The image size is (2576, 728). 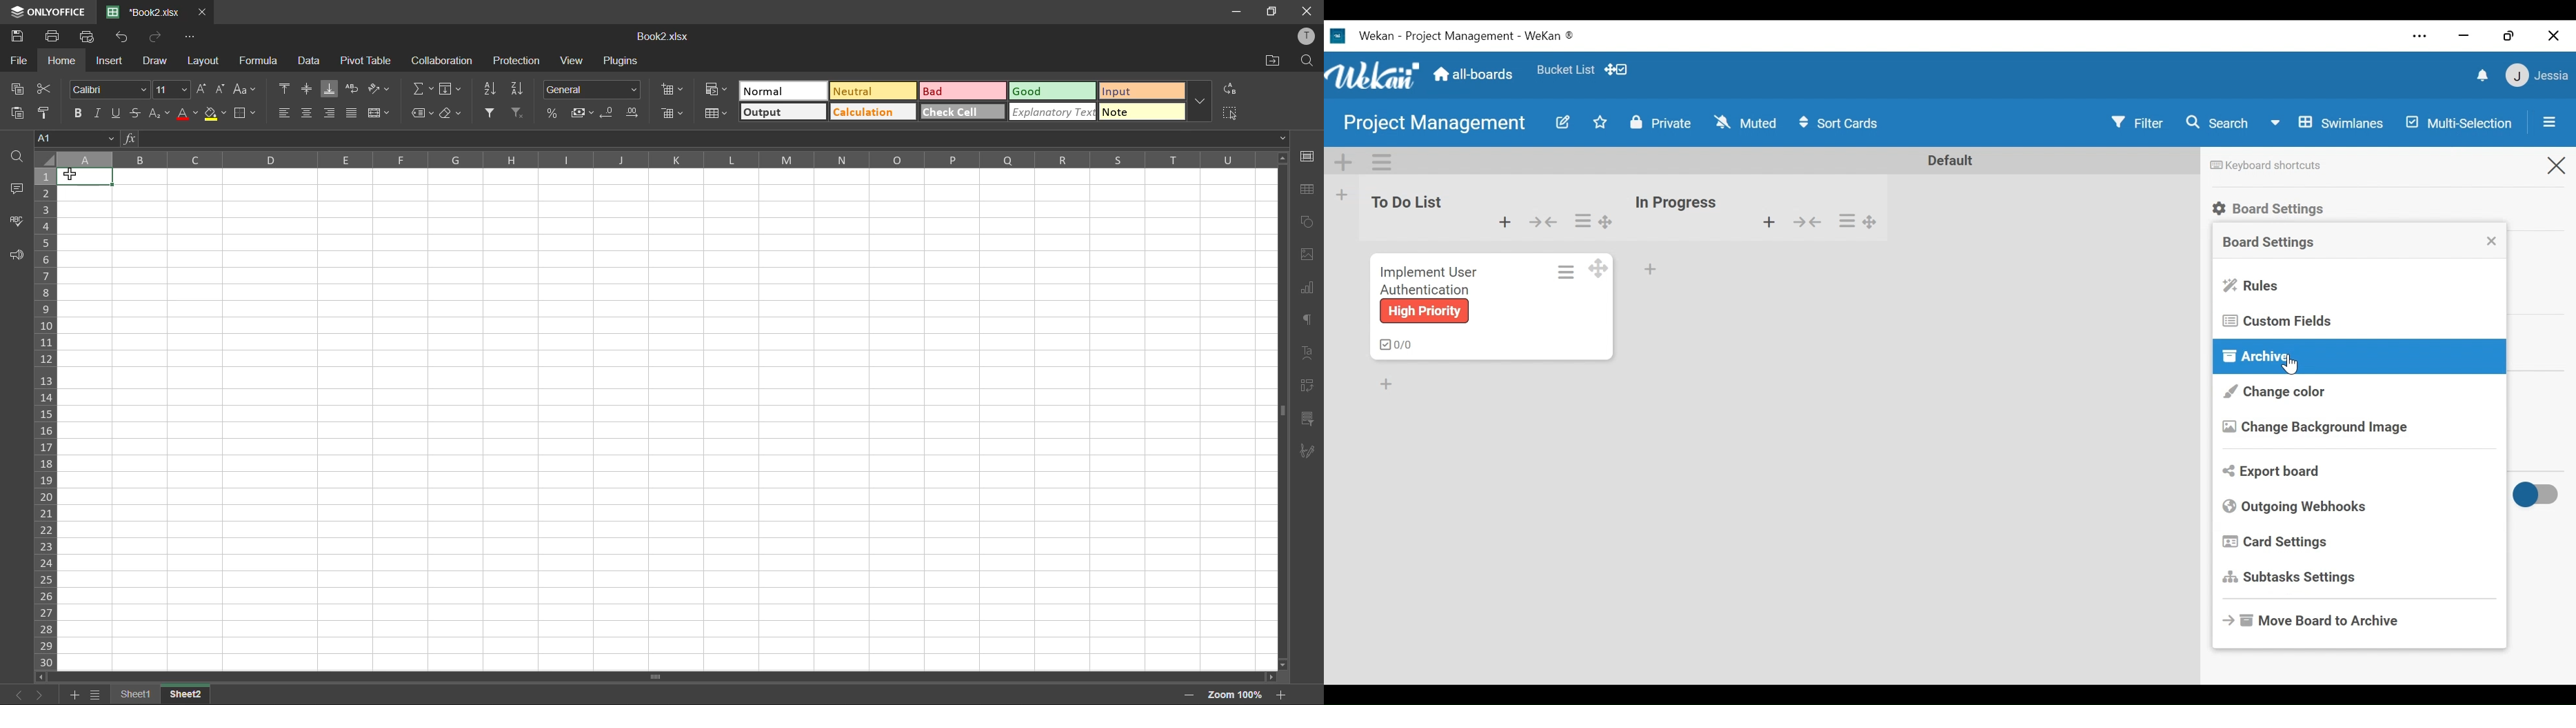 What do you see at coordinates (1305, 385) in the screenshot?
I see `pivot table` at bounding box center [1305, 385].